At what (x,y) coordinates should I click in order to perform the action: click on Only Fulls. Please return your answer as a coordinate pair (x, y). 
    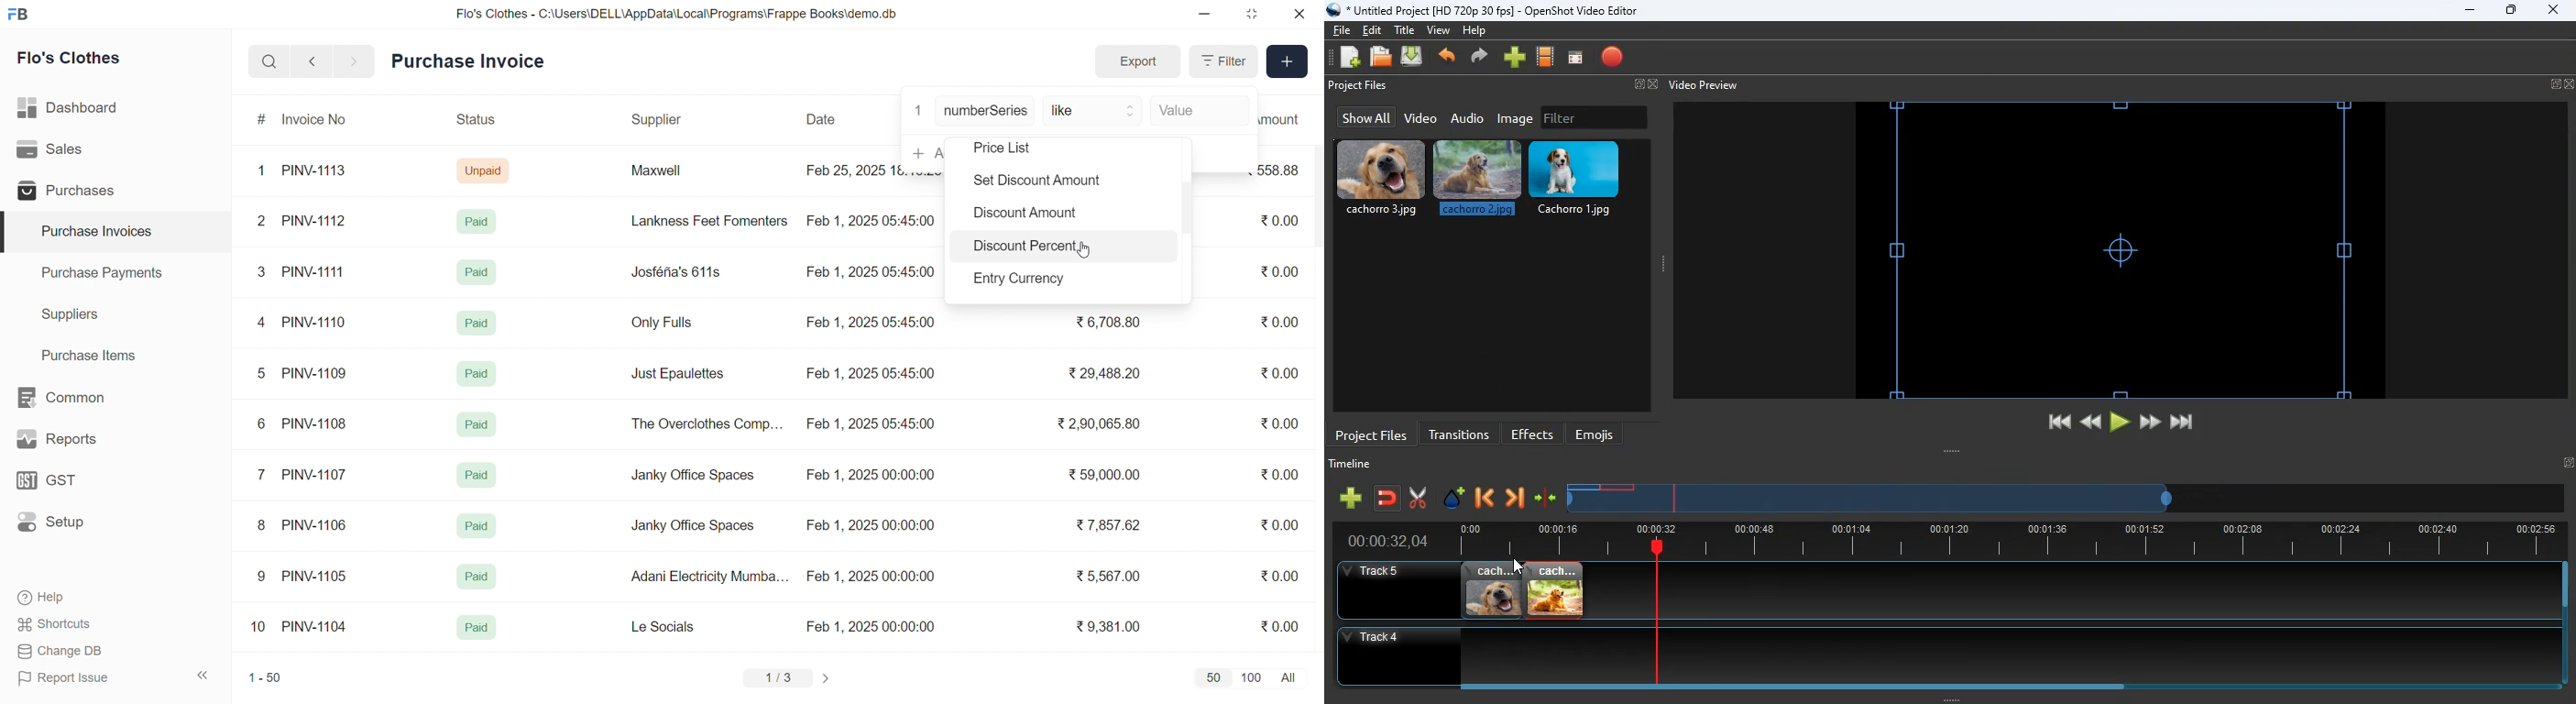
    Looking at the image, I should click on (668, 326).